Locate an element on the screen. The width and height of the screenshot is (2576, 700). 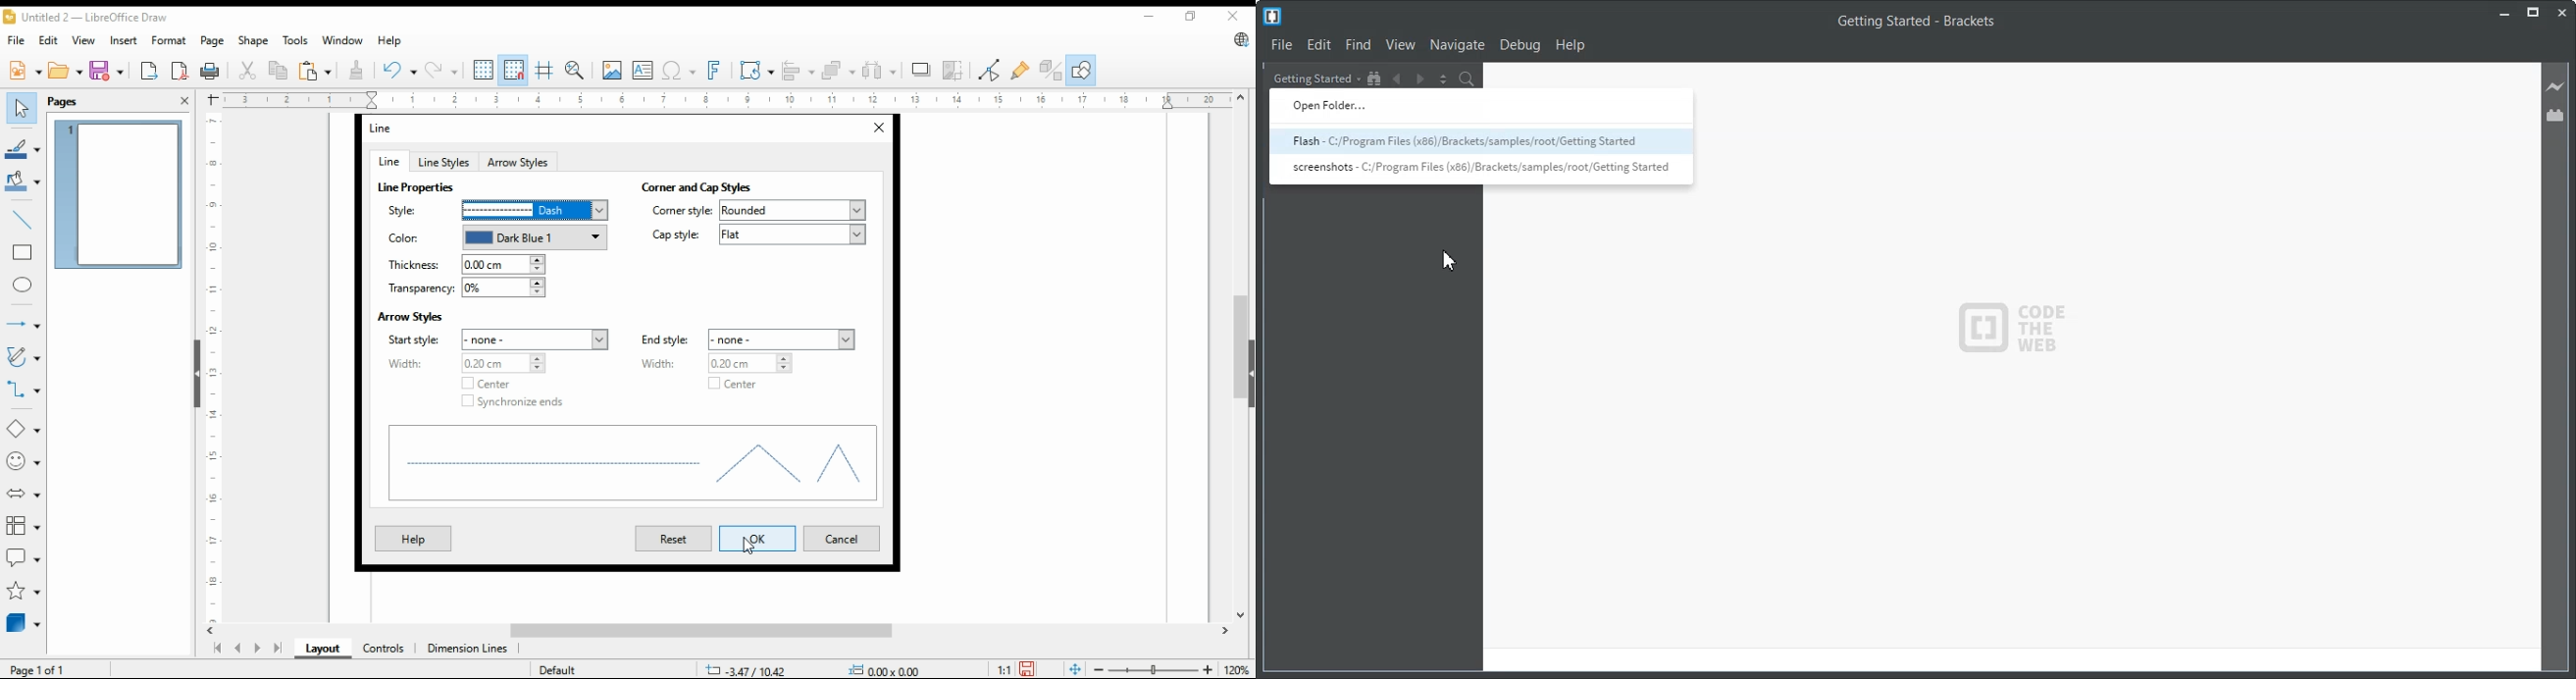
restore is located at coordinates (1194, 17).